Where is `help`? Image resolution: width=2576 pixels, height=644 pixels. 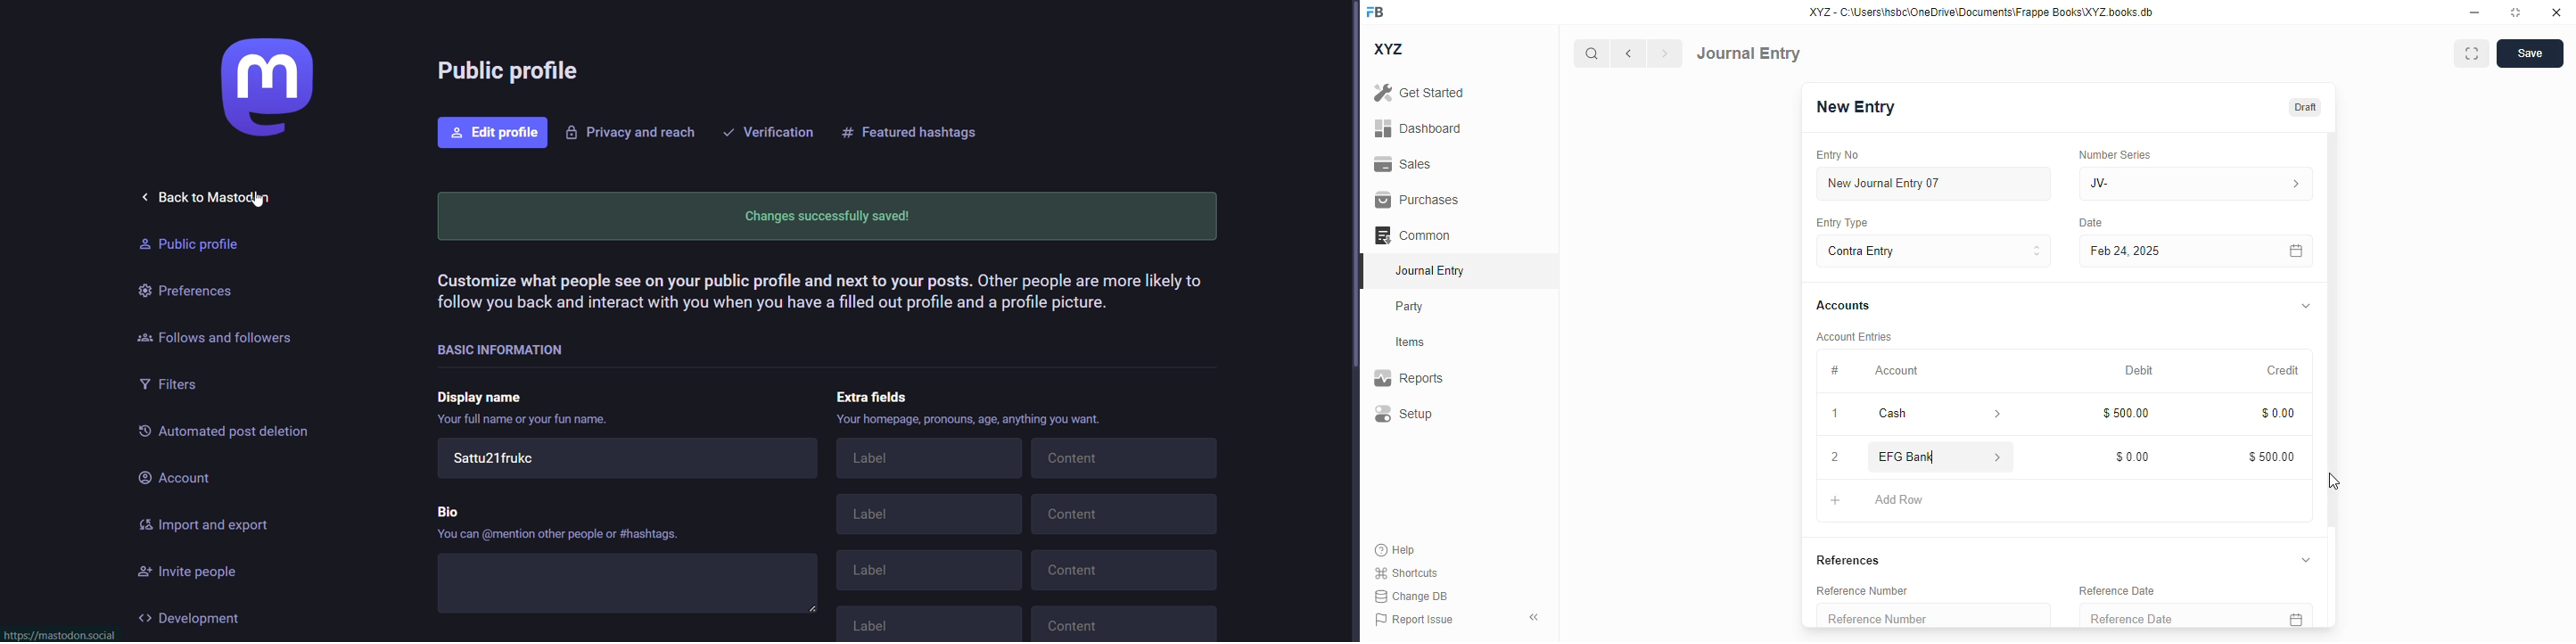
help is located at coordinates (1395, 550).